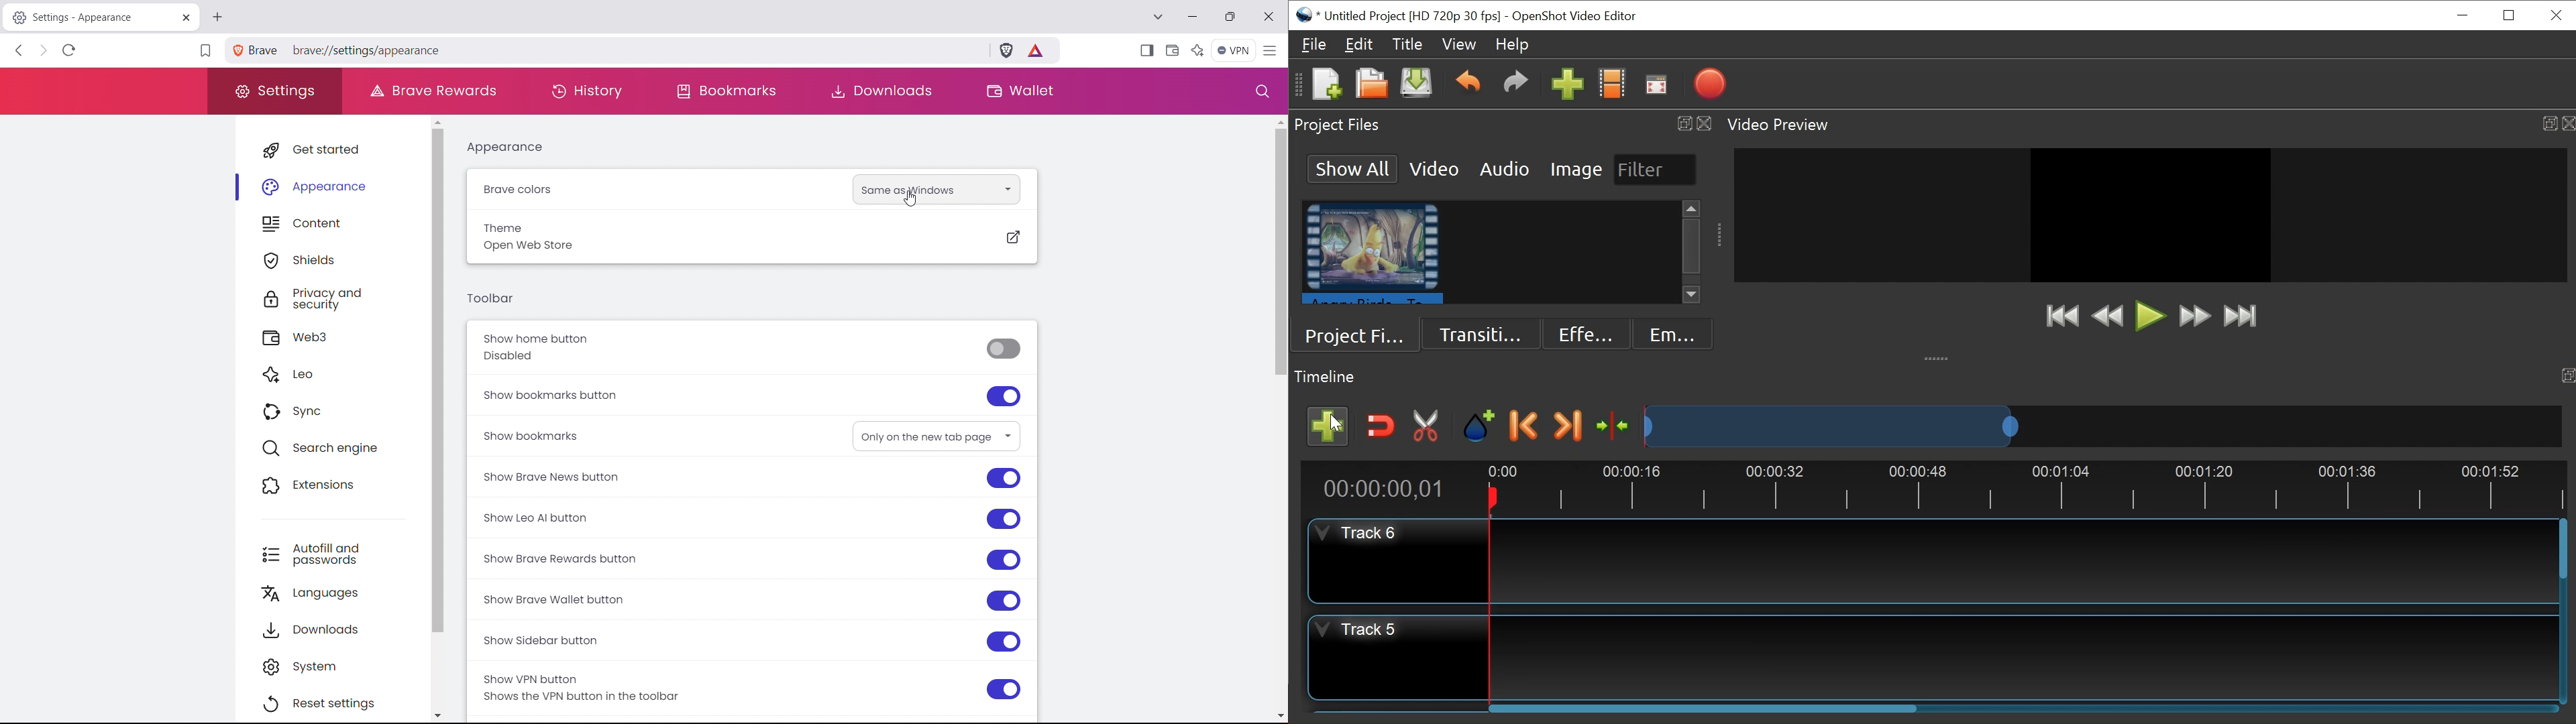  I want to click on Effects, so click(1588, 335).